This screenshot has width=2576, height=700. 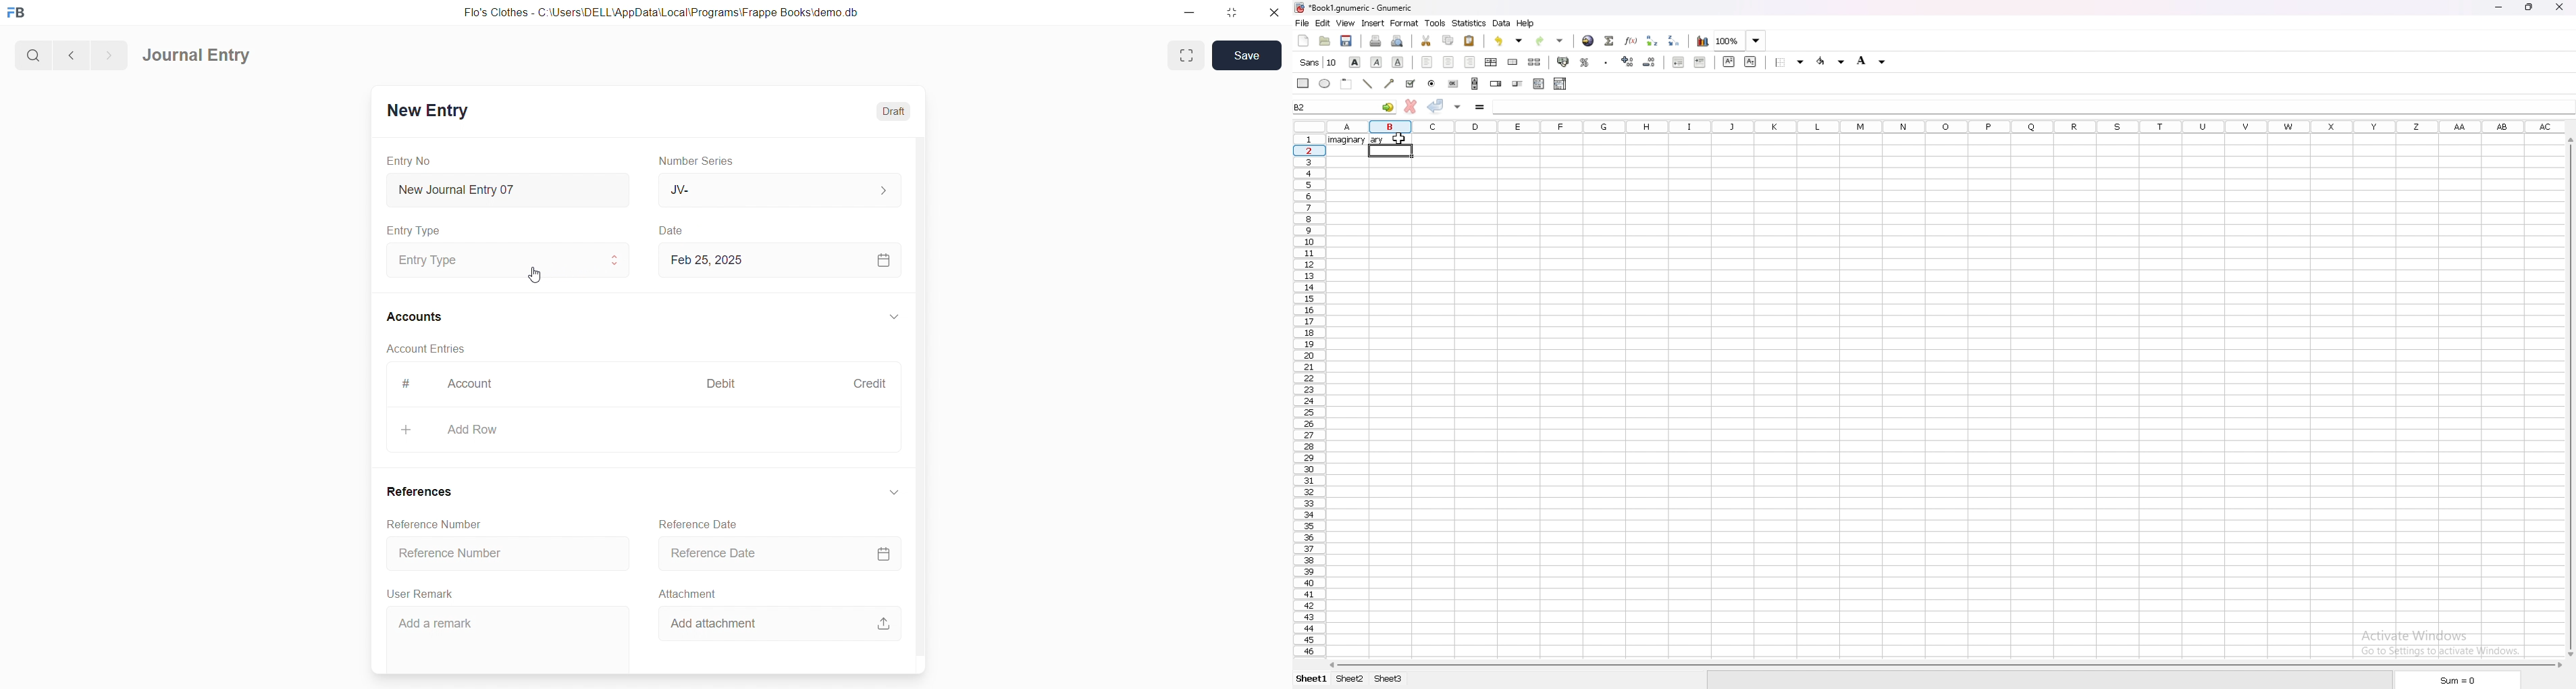 What do you see at coordinates (1302, 23) in the screenshot?
I see `file` at bounding box center [1302, 23].